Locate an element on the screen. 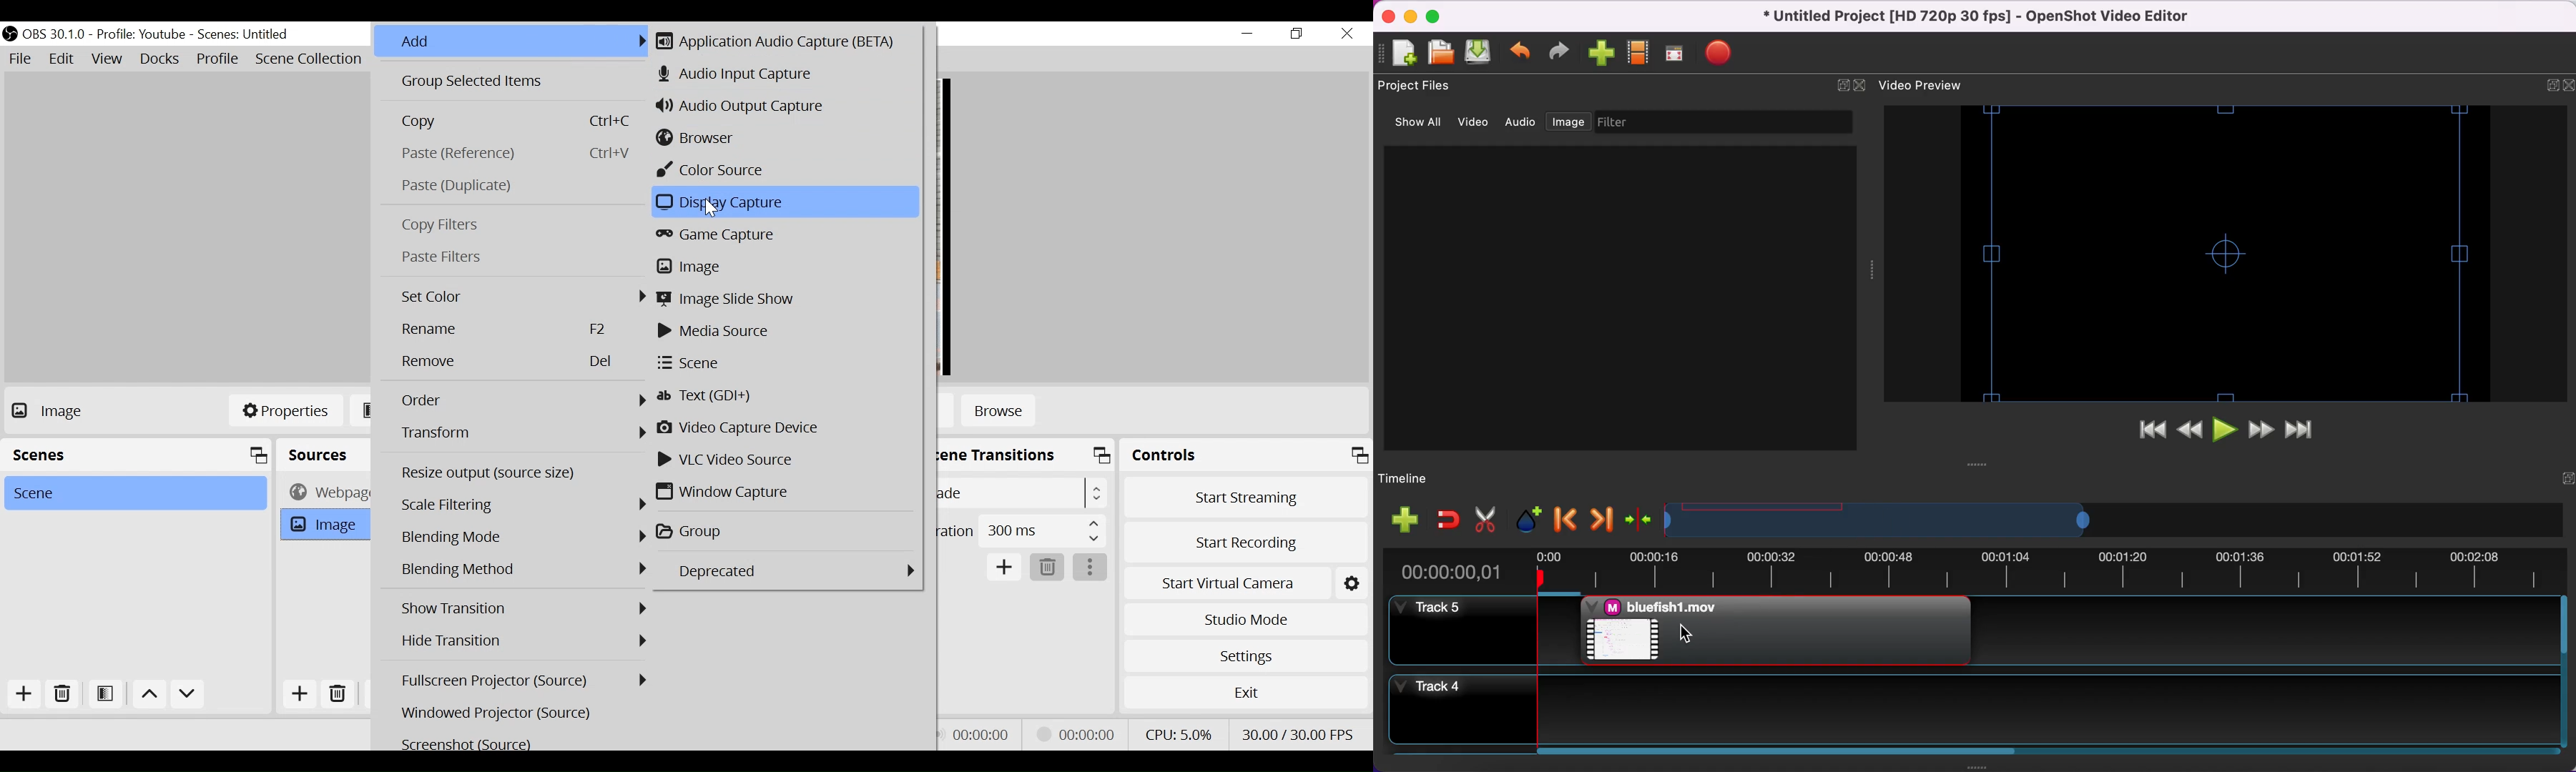 Image resolution: width=2576 pixels, height=784 pixels. Profile is located at coordinates (141, 35).